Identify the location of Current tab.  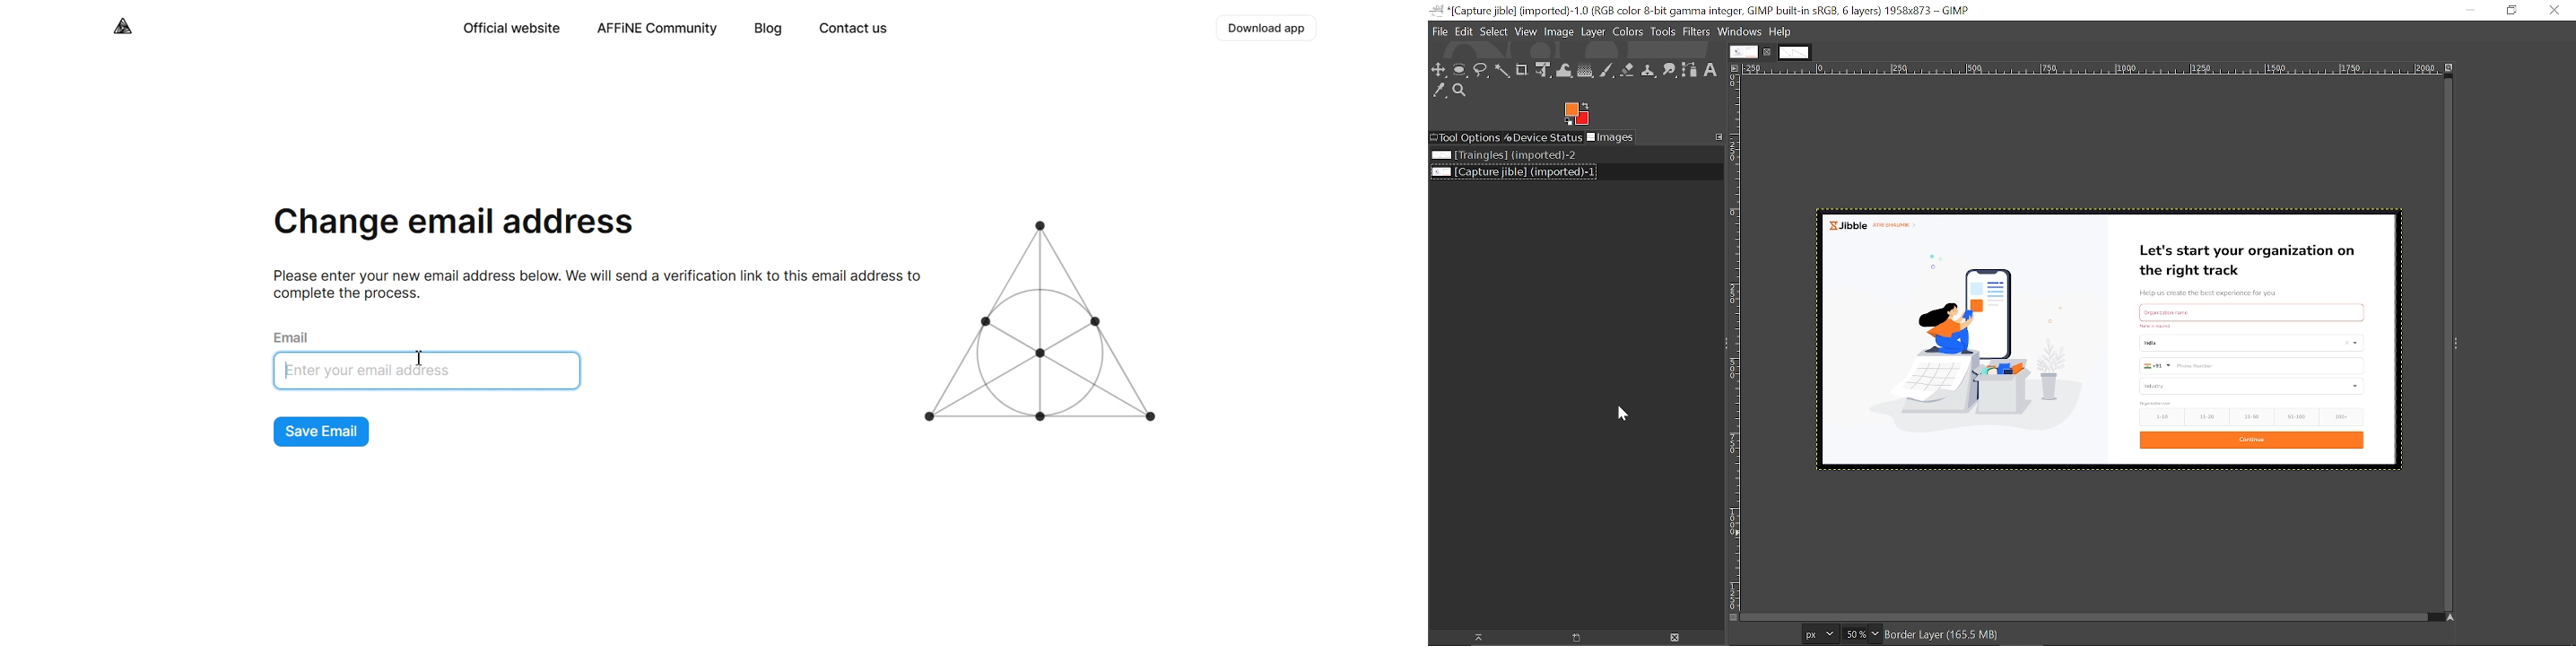
(1743, 52).